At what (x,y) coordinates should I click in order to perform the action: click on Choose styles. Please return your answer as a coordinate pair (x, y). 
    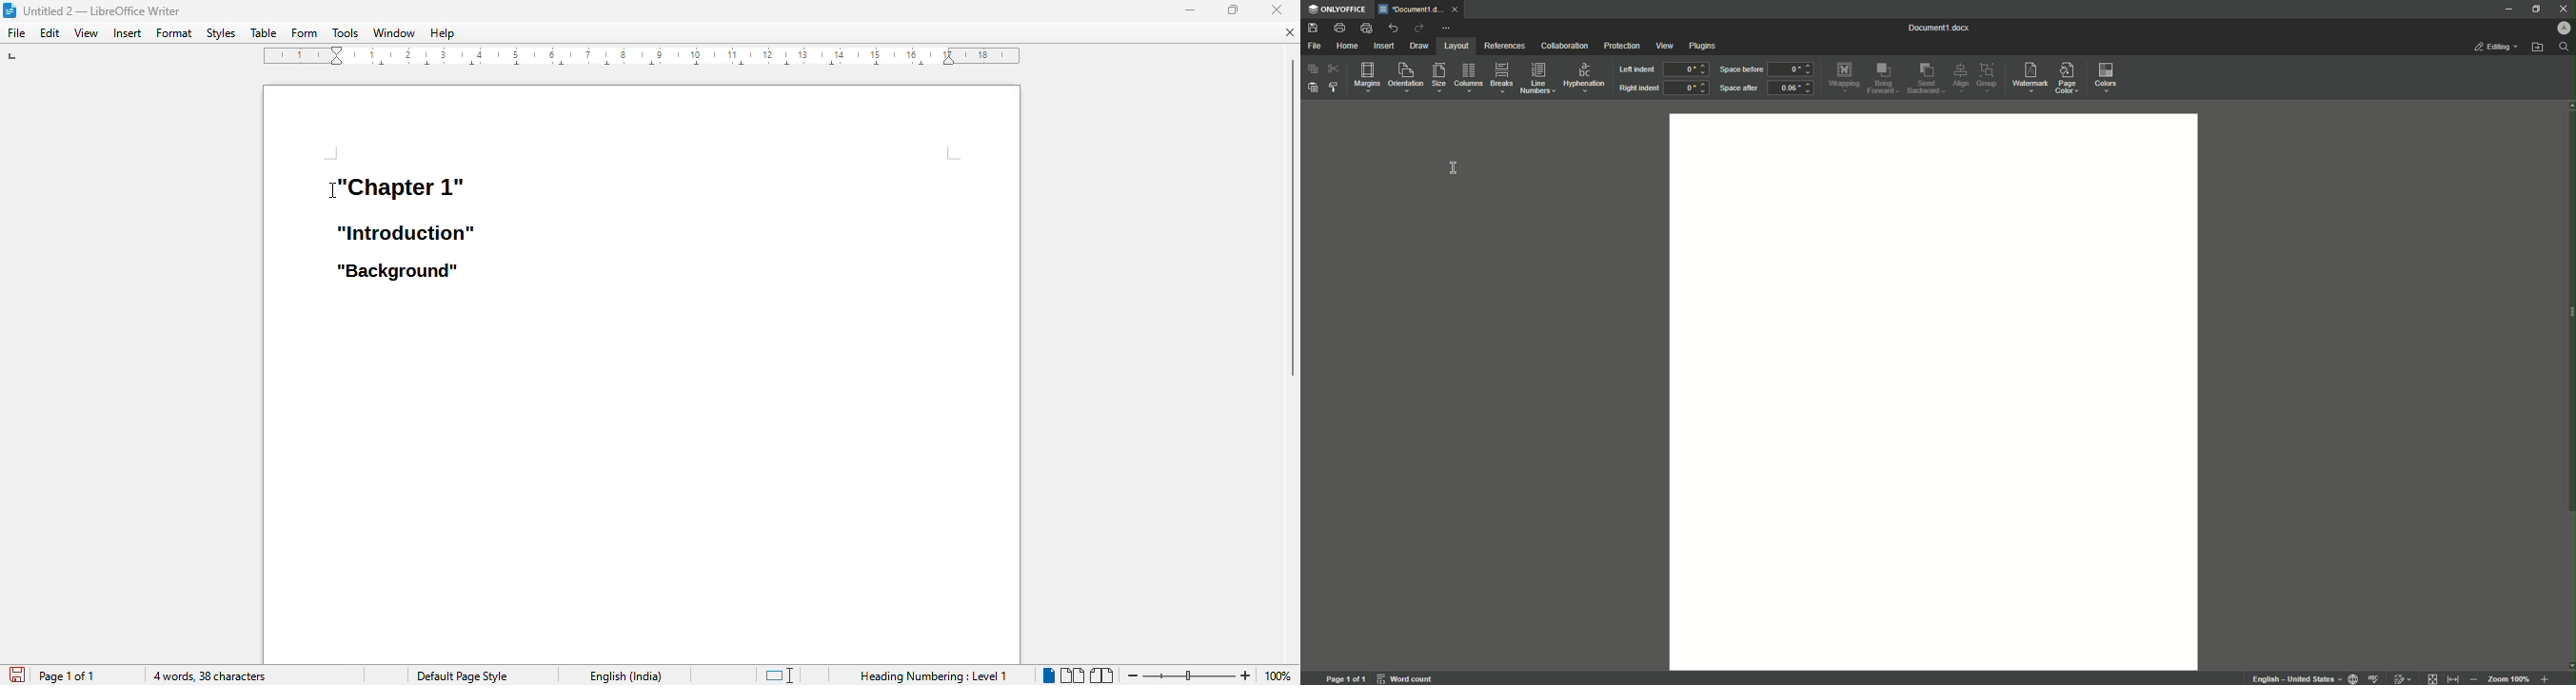
    Looking at the image, I should click on (1335, 88).